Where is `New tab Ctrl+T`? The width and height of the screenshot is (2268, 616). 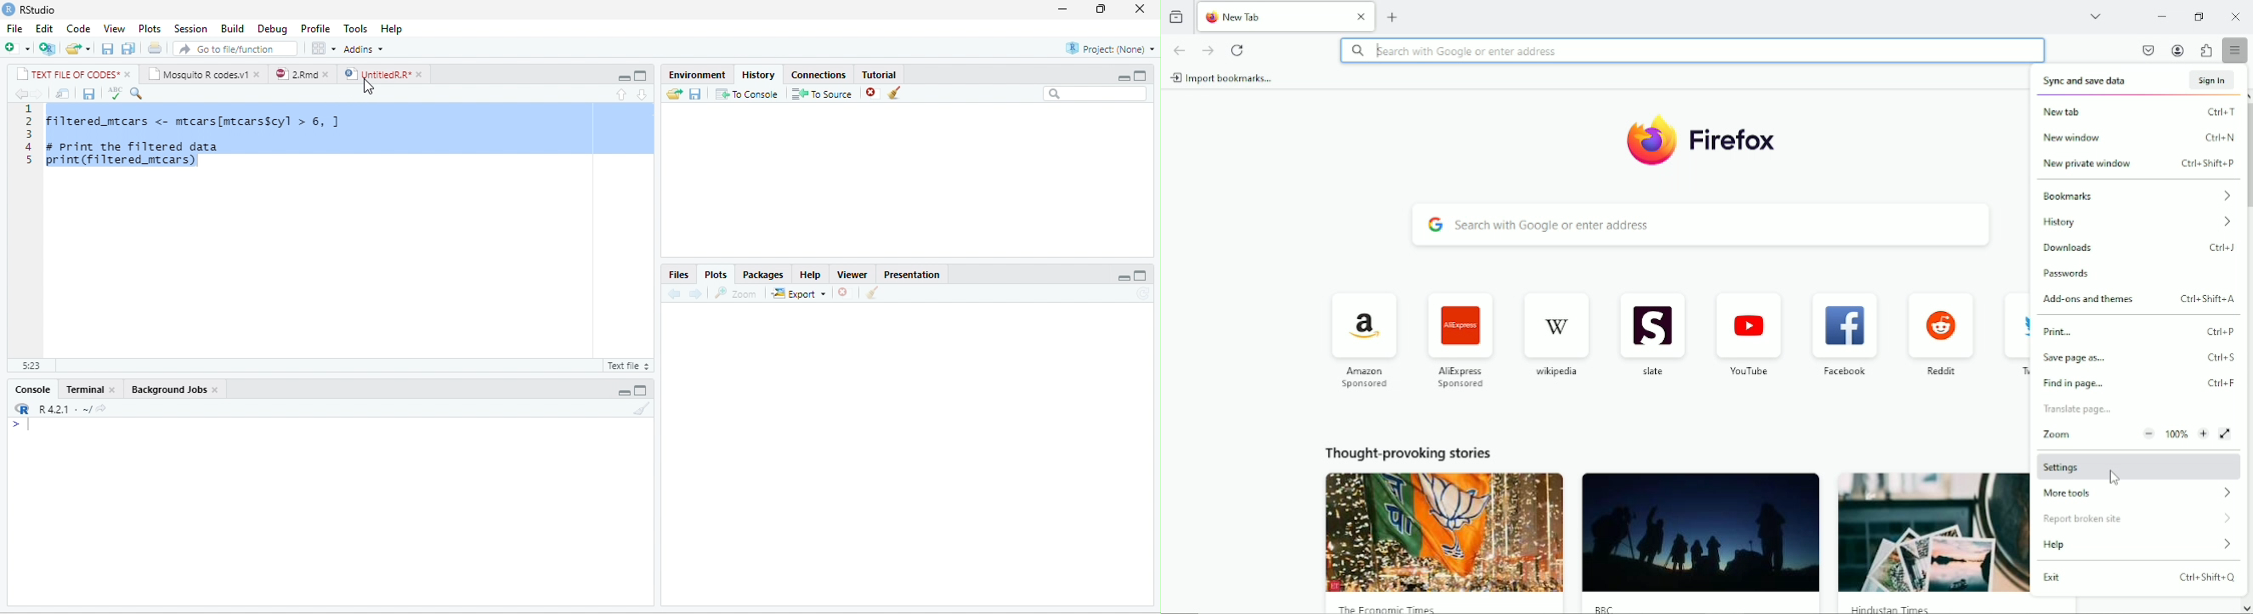
New tab Ctrl+T is located at coordinates (2136, 111).